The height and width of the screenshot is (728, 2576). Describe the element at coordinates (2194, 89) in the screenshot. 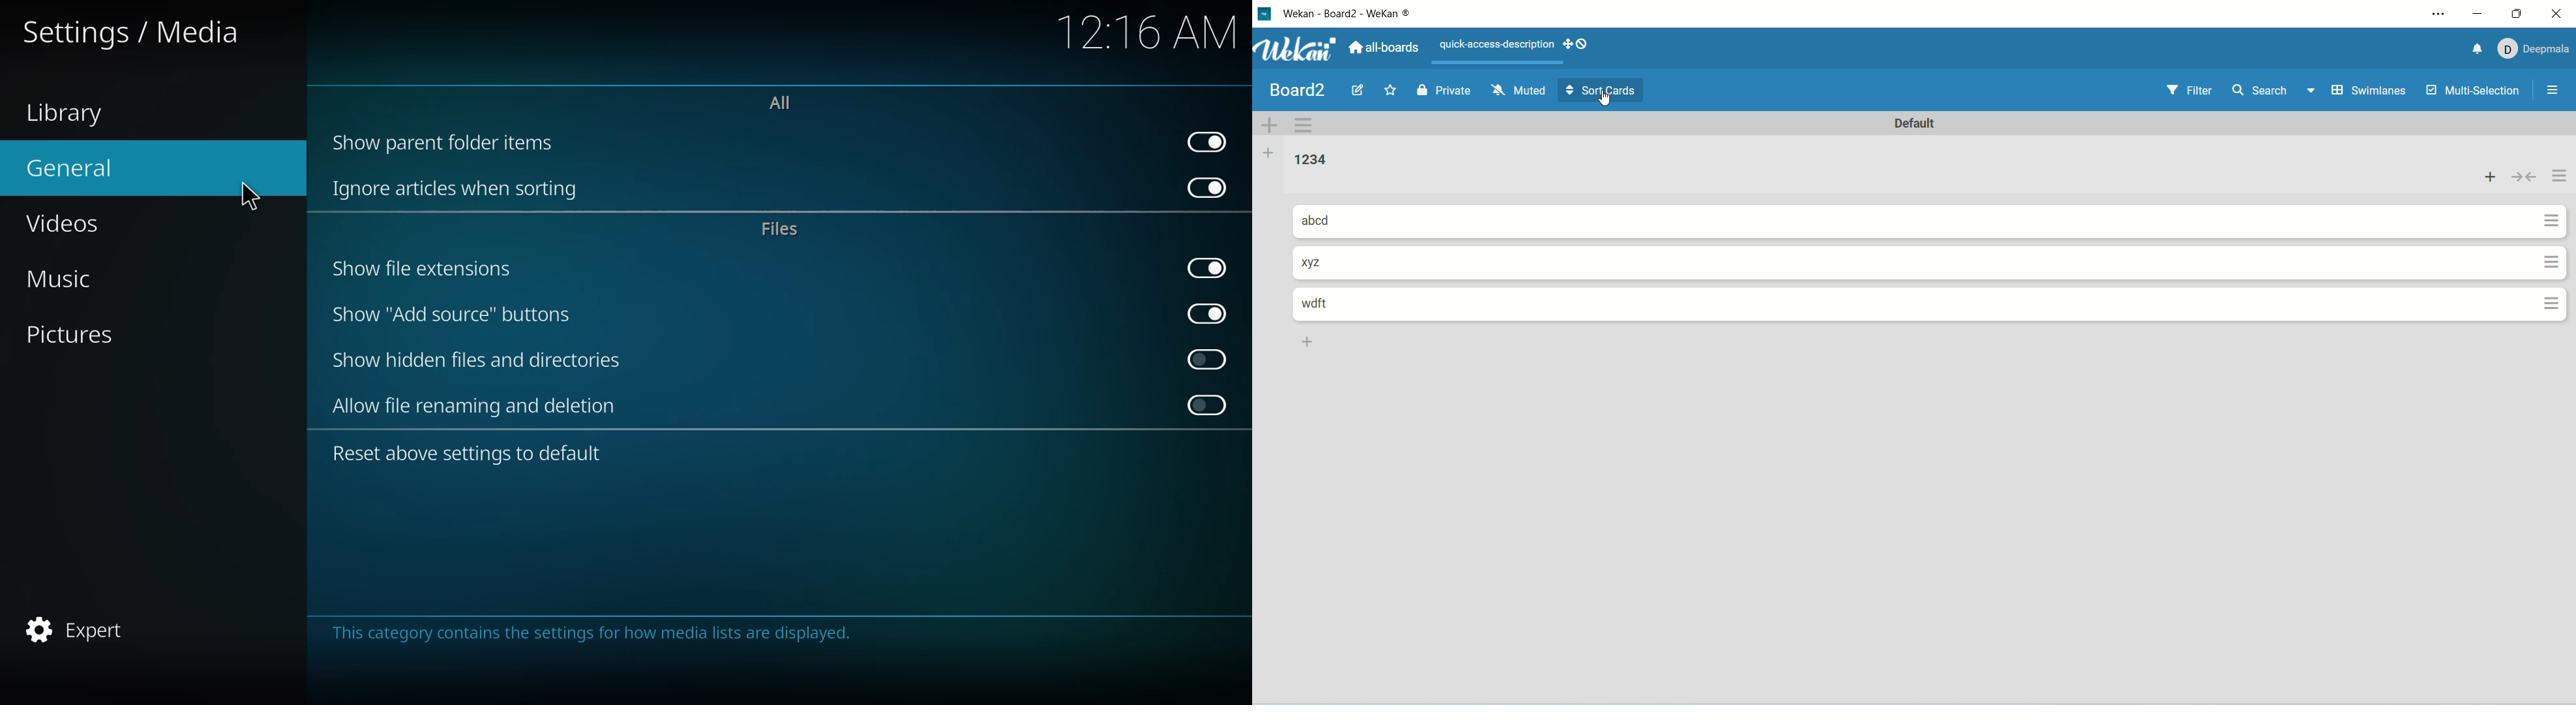

I see `filter` at that location.